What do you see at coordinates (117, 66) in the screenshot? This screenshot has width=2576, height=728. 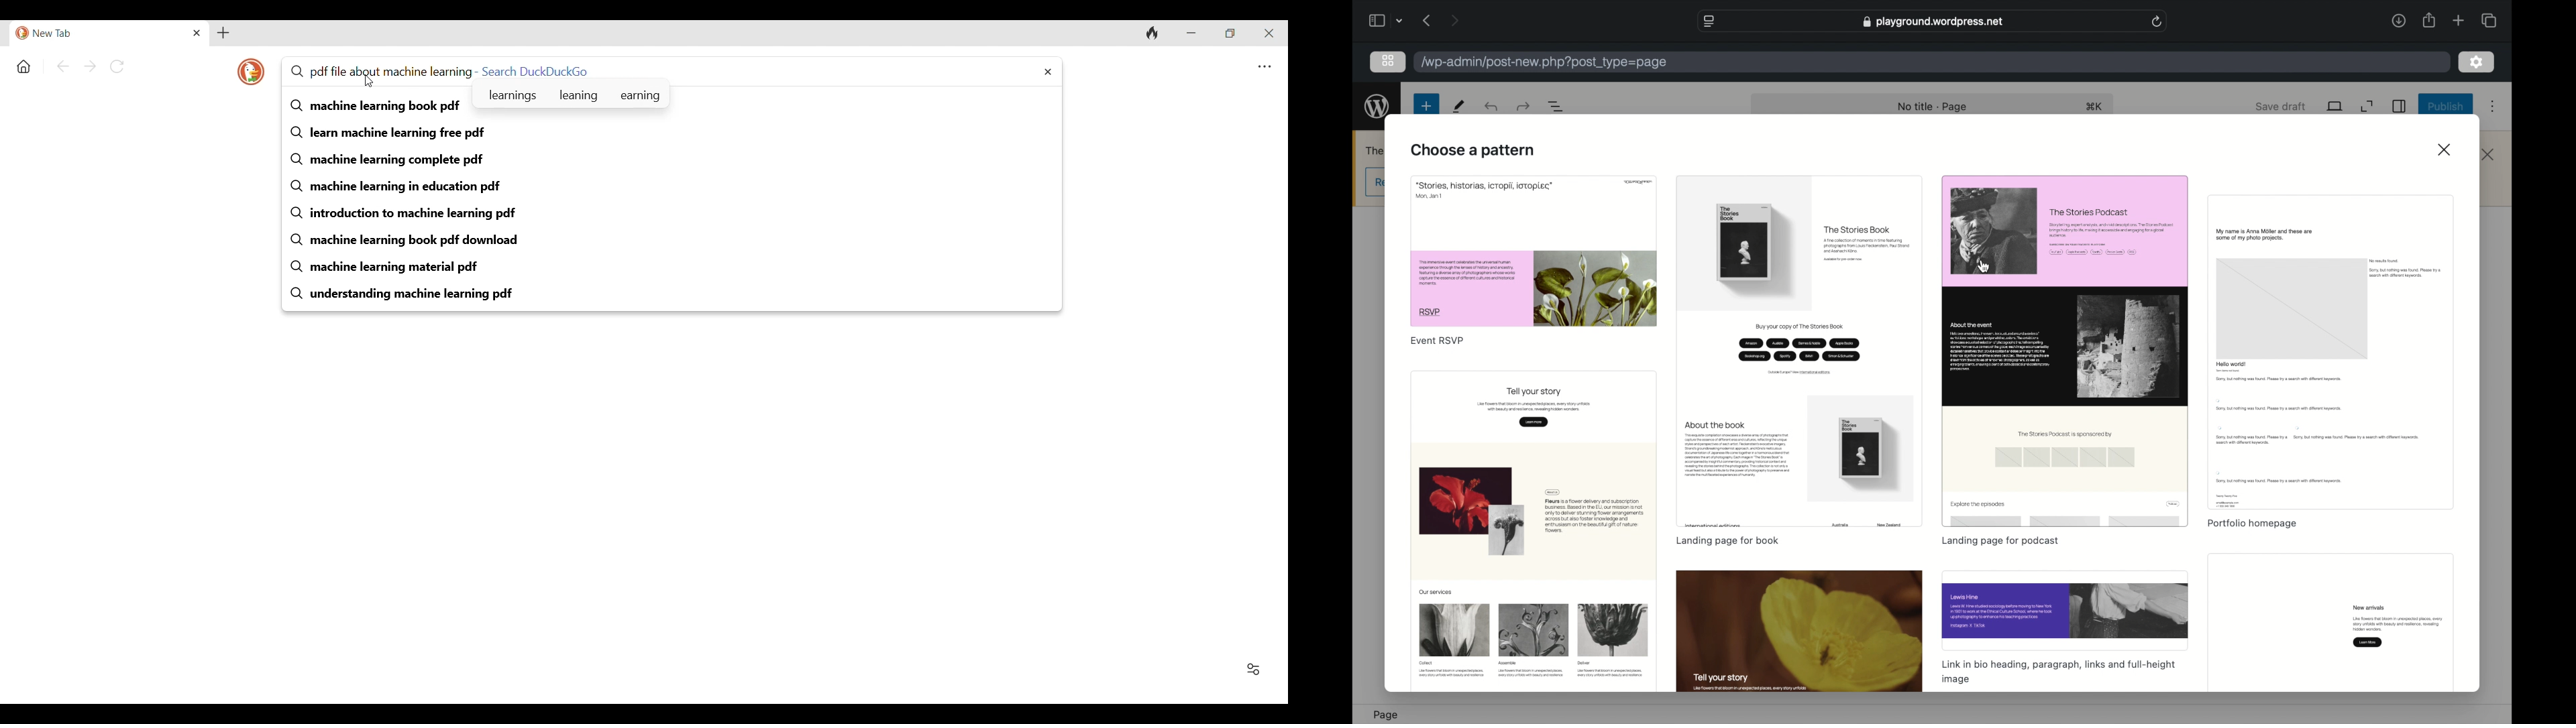 I see `Reload page` at bounding box center [117, 66].